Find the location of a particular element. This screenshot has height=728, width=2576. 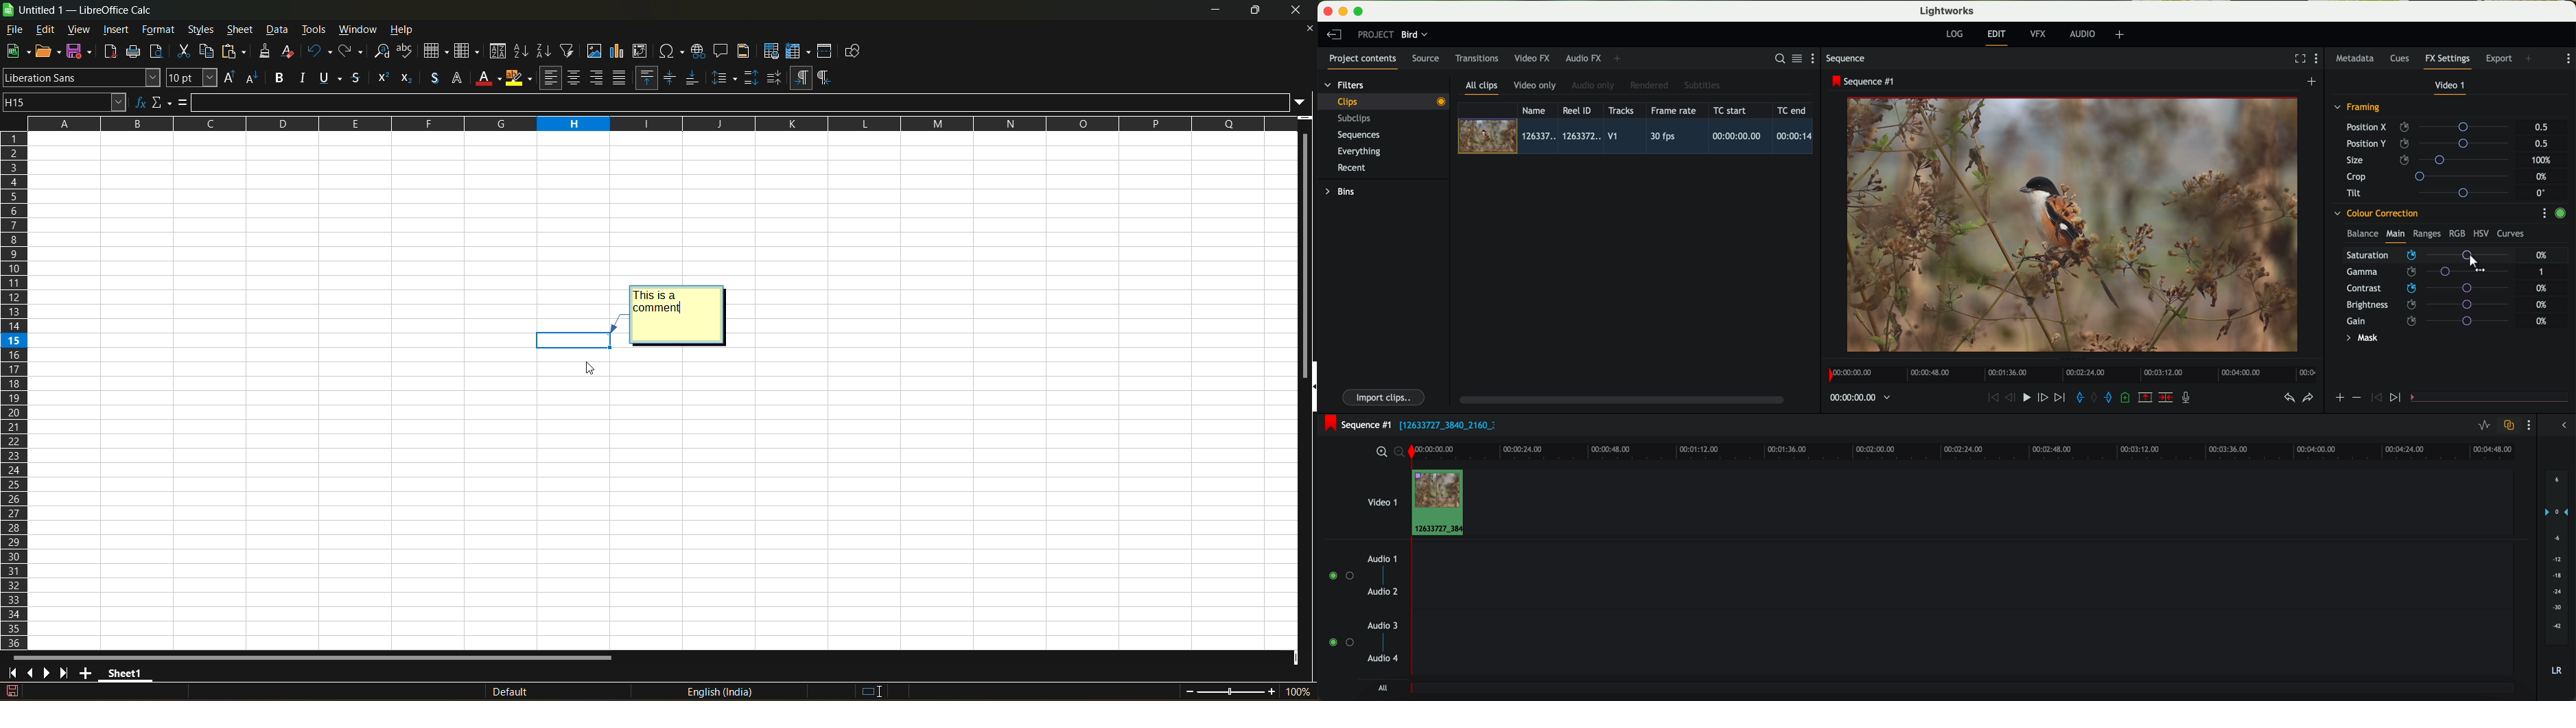

VFX is located at coordinates (2040, 34).